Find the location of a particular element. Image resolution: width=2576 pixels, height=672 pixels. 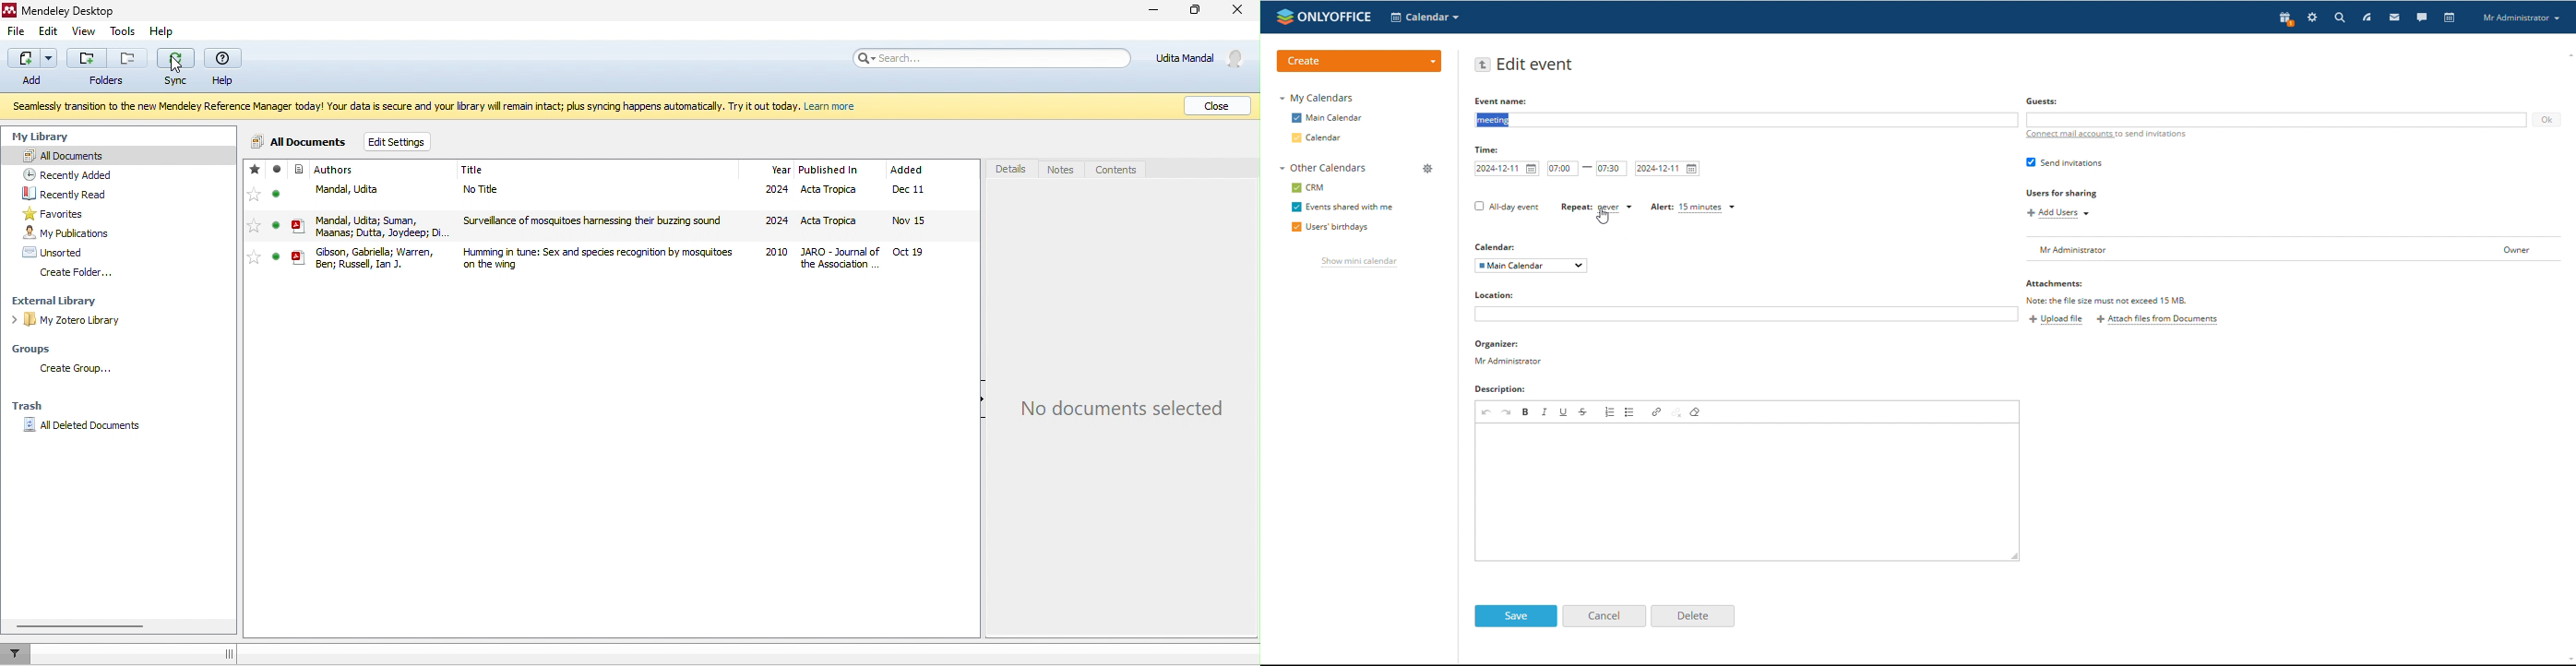

search bar is located at coordinates (993, 58).